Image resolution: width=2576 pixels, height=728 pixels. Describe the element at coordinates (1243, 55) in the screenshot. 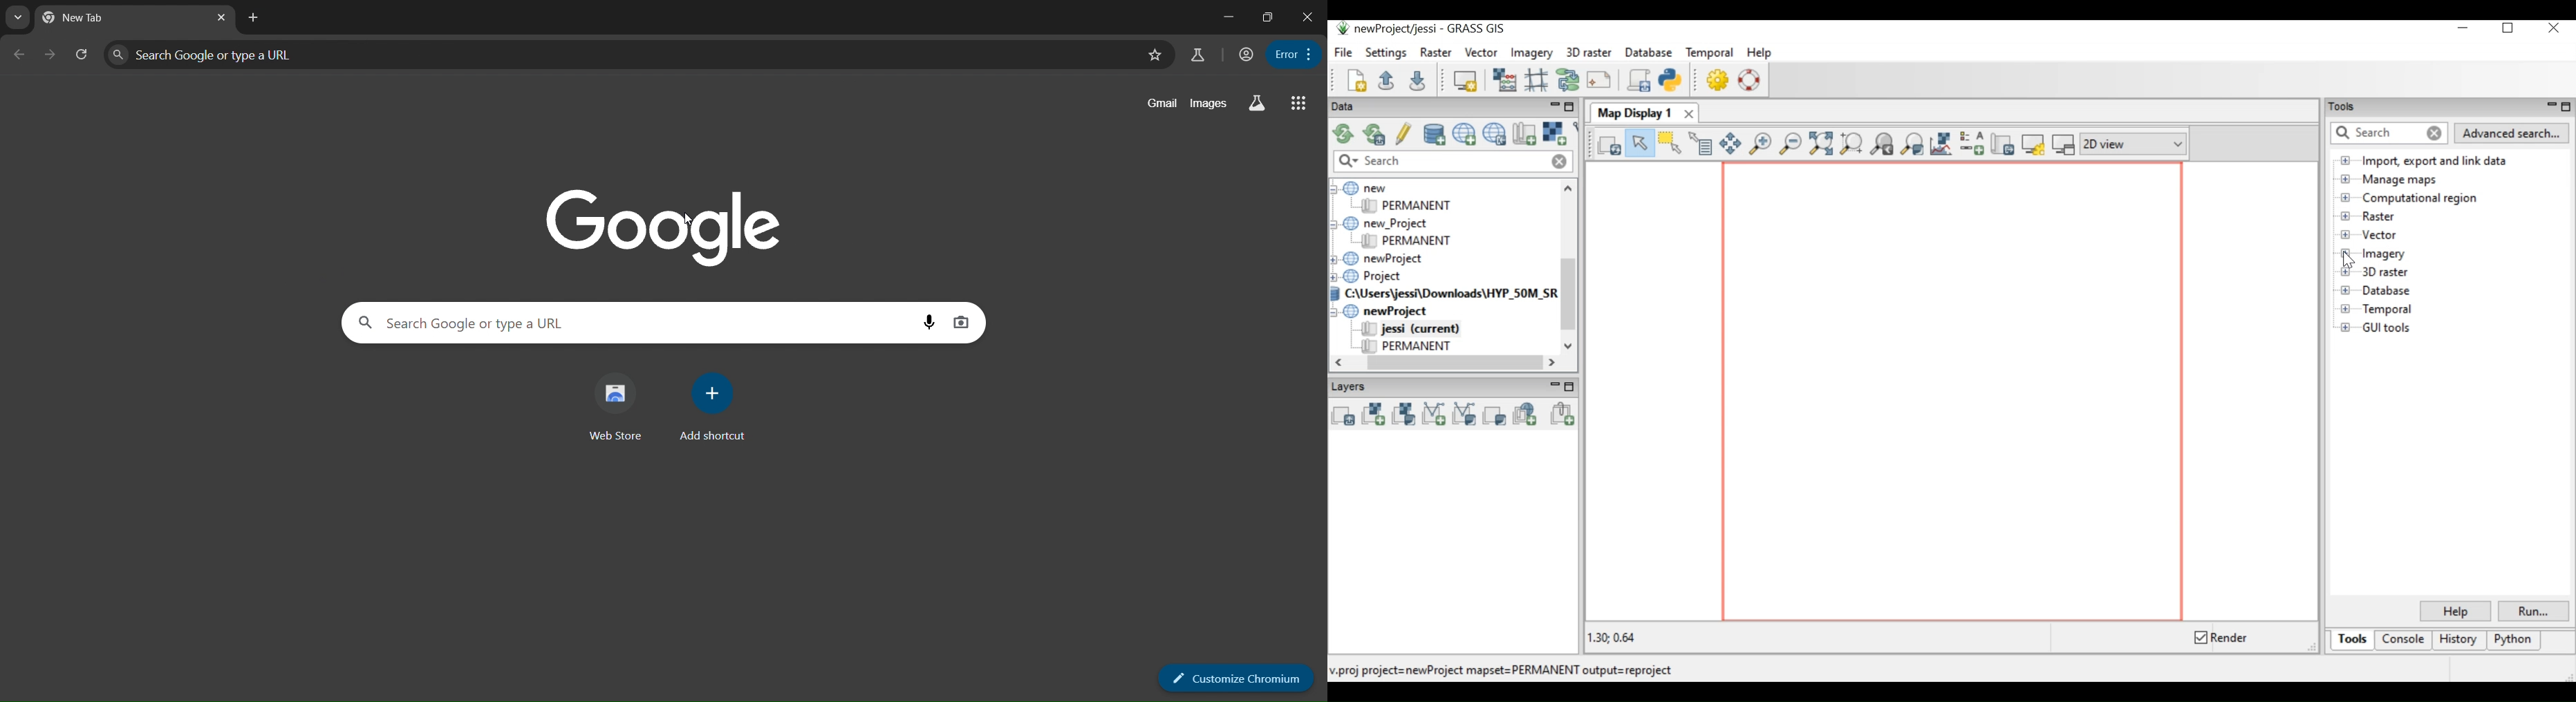

I see `account` at that location.